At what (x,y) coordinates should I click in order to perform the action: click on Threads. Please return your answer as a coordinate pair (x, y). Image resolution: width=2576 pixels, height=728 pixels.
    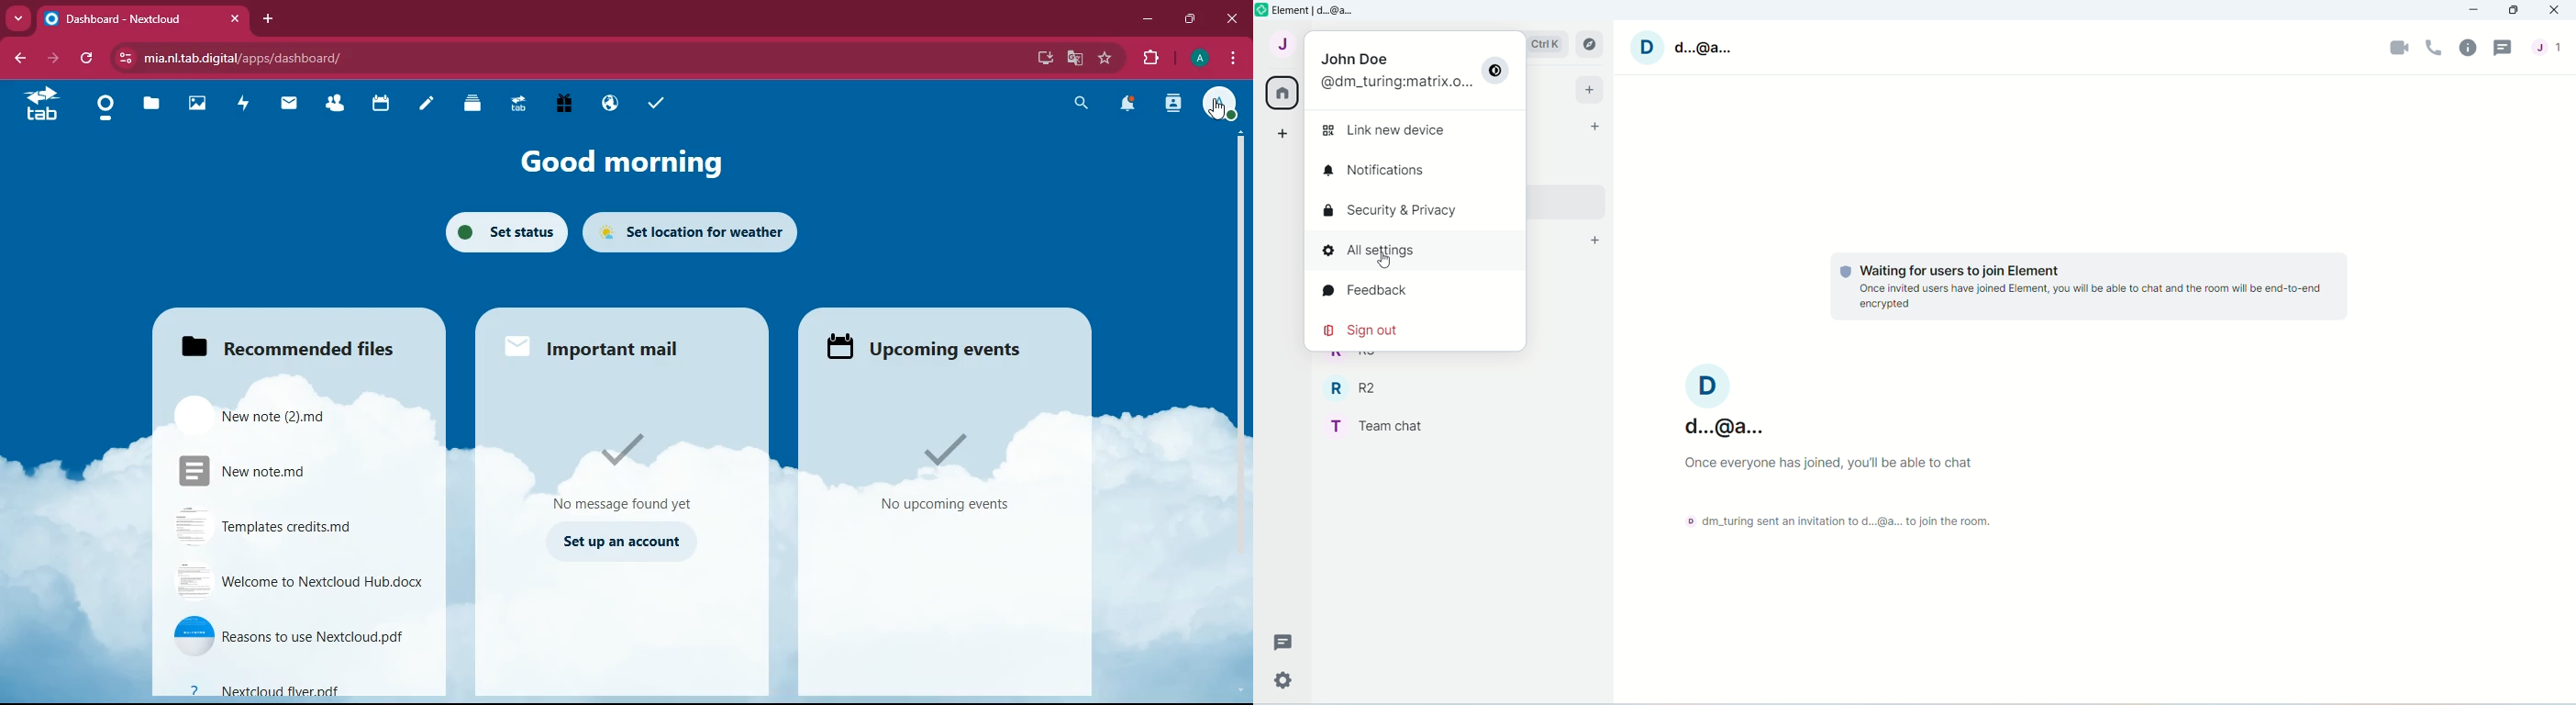
    Looking at the image, I should click on (1290, 642).